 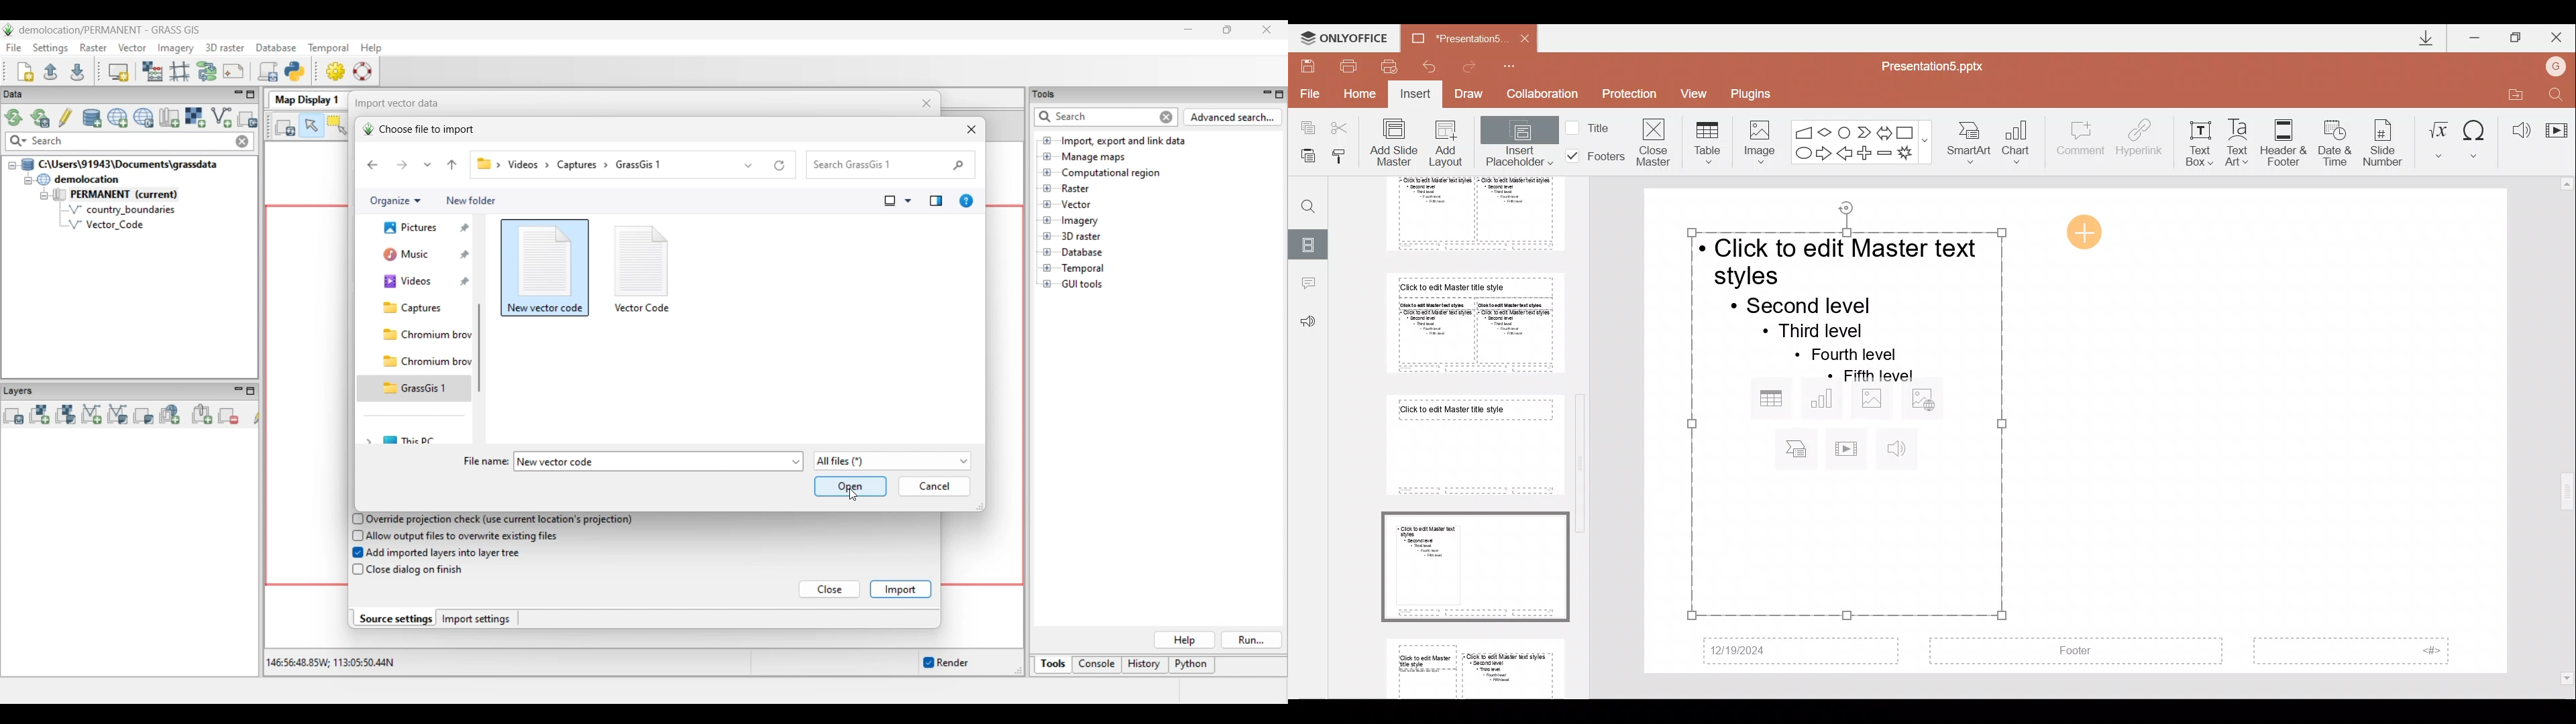 What do you see at coordinates (2082, 233) in the screenshot?
I see `Cursor` at bounding box center [2082, 233].